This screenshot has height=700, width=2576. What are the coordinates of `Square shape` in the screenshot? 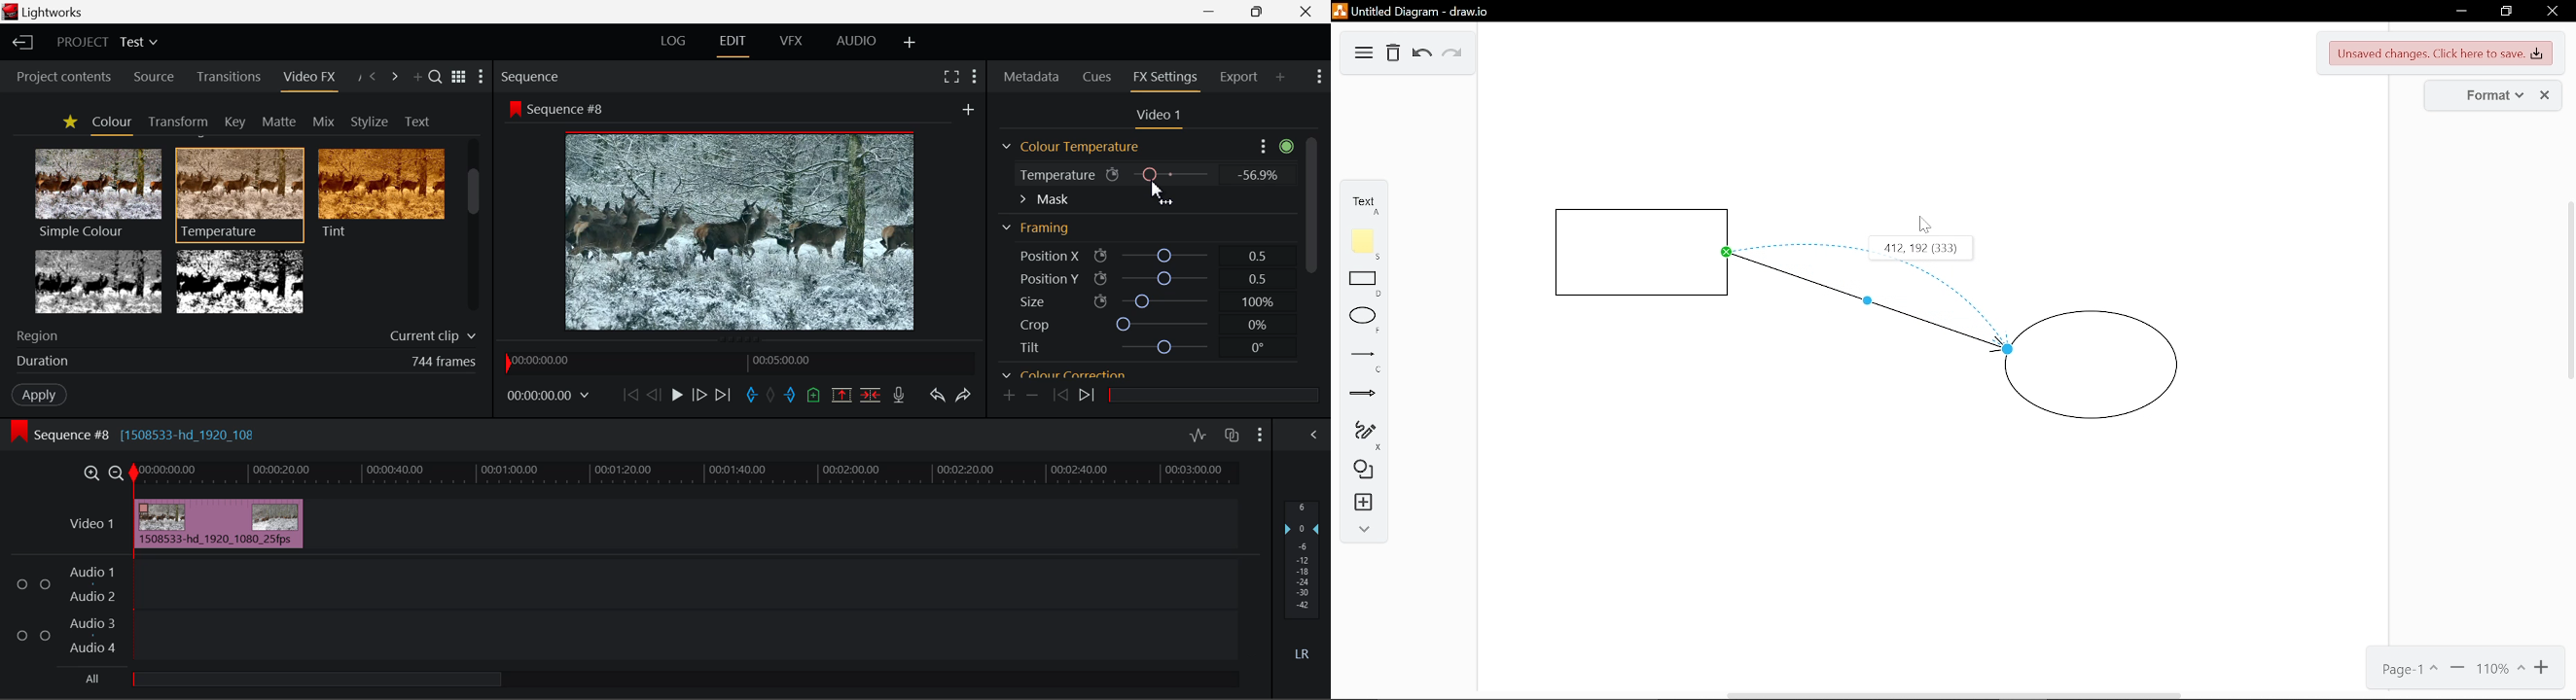 It's located at (1639, 251).